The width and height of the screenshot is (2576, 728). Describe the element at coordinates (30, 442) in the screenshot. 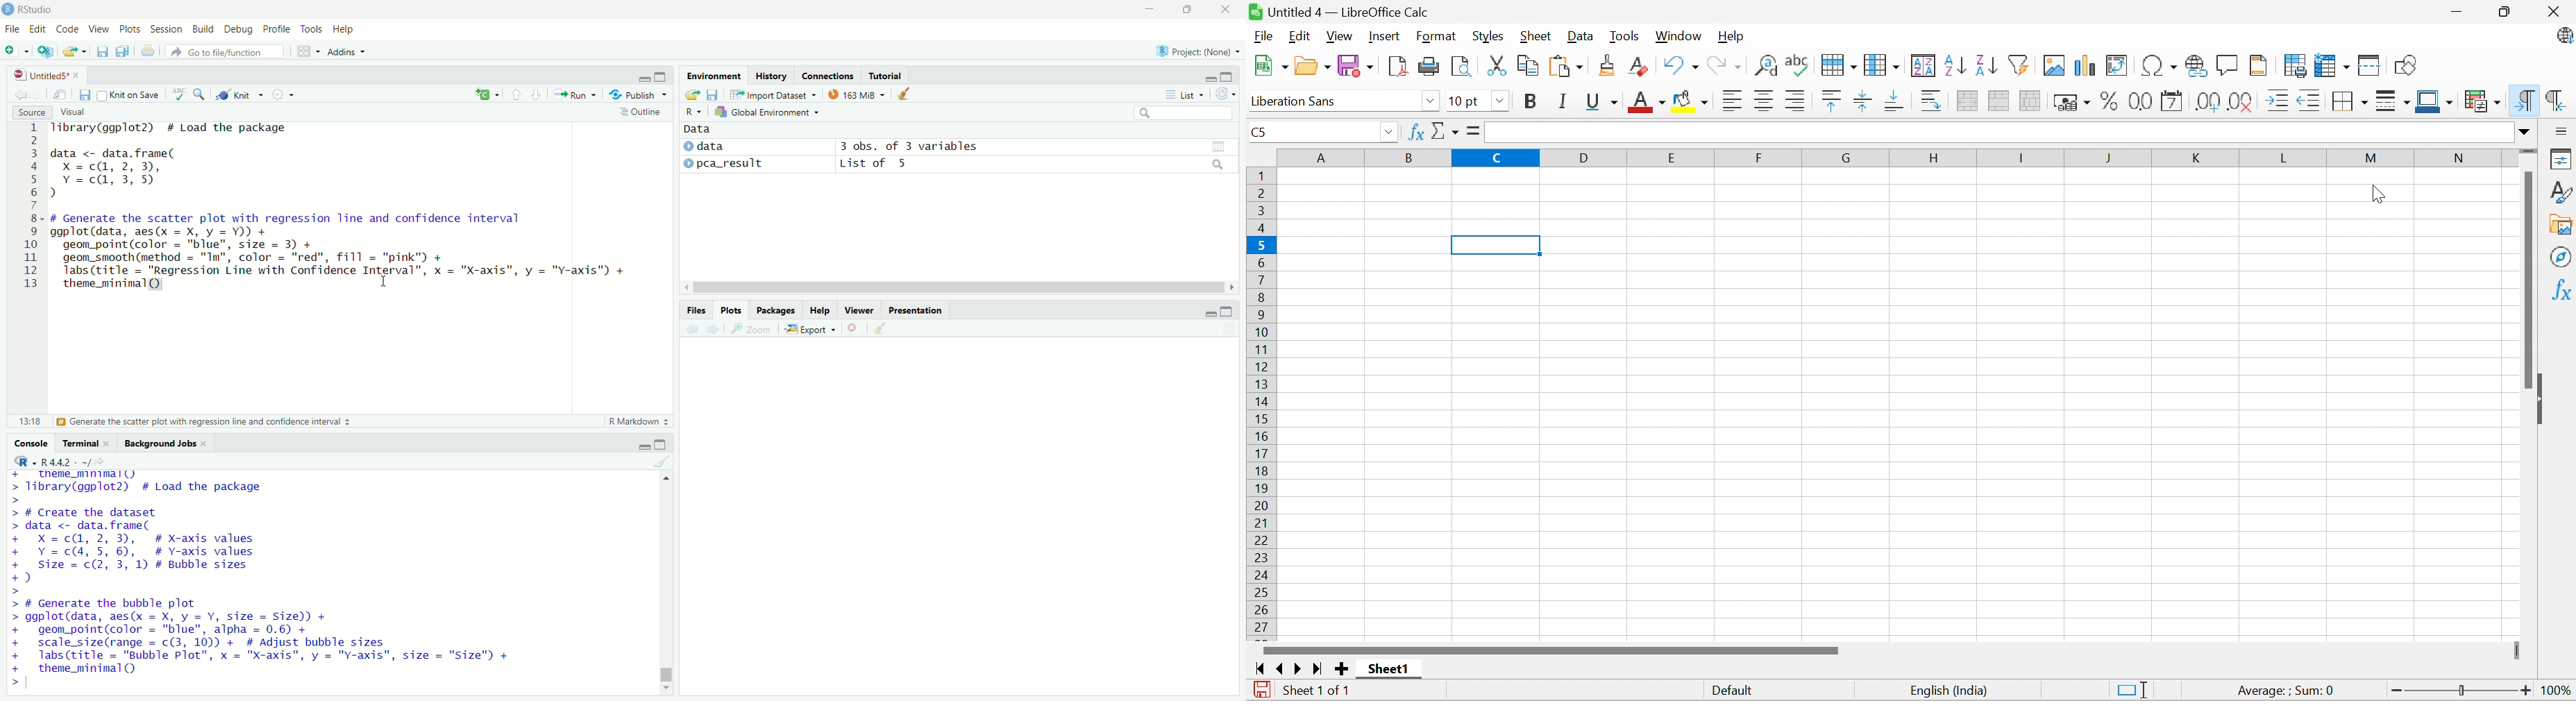

I see `Console` at that location.